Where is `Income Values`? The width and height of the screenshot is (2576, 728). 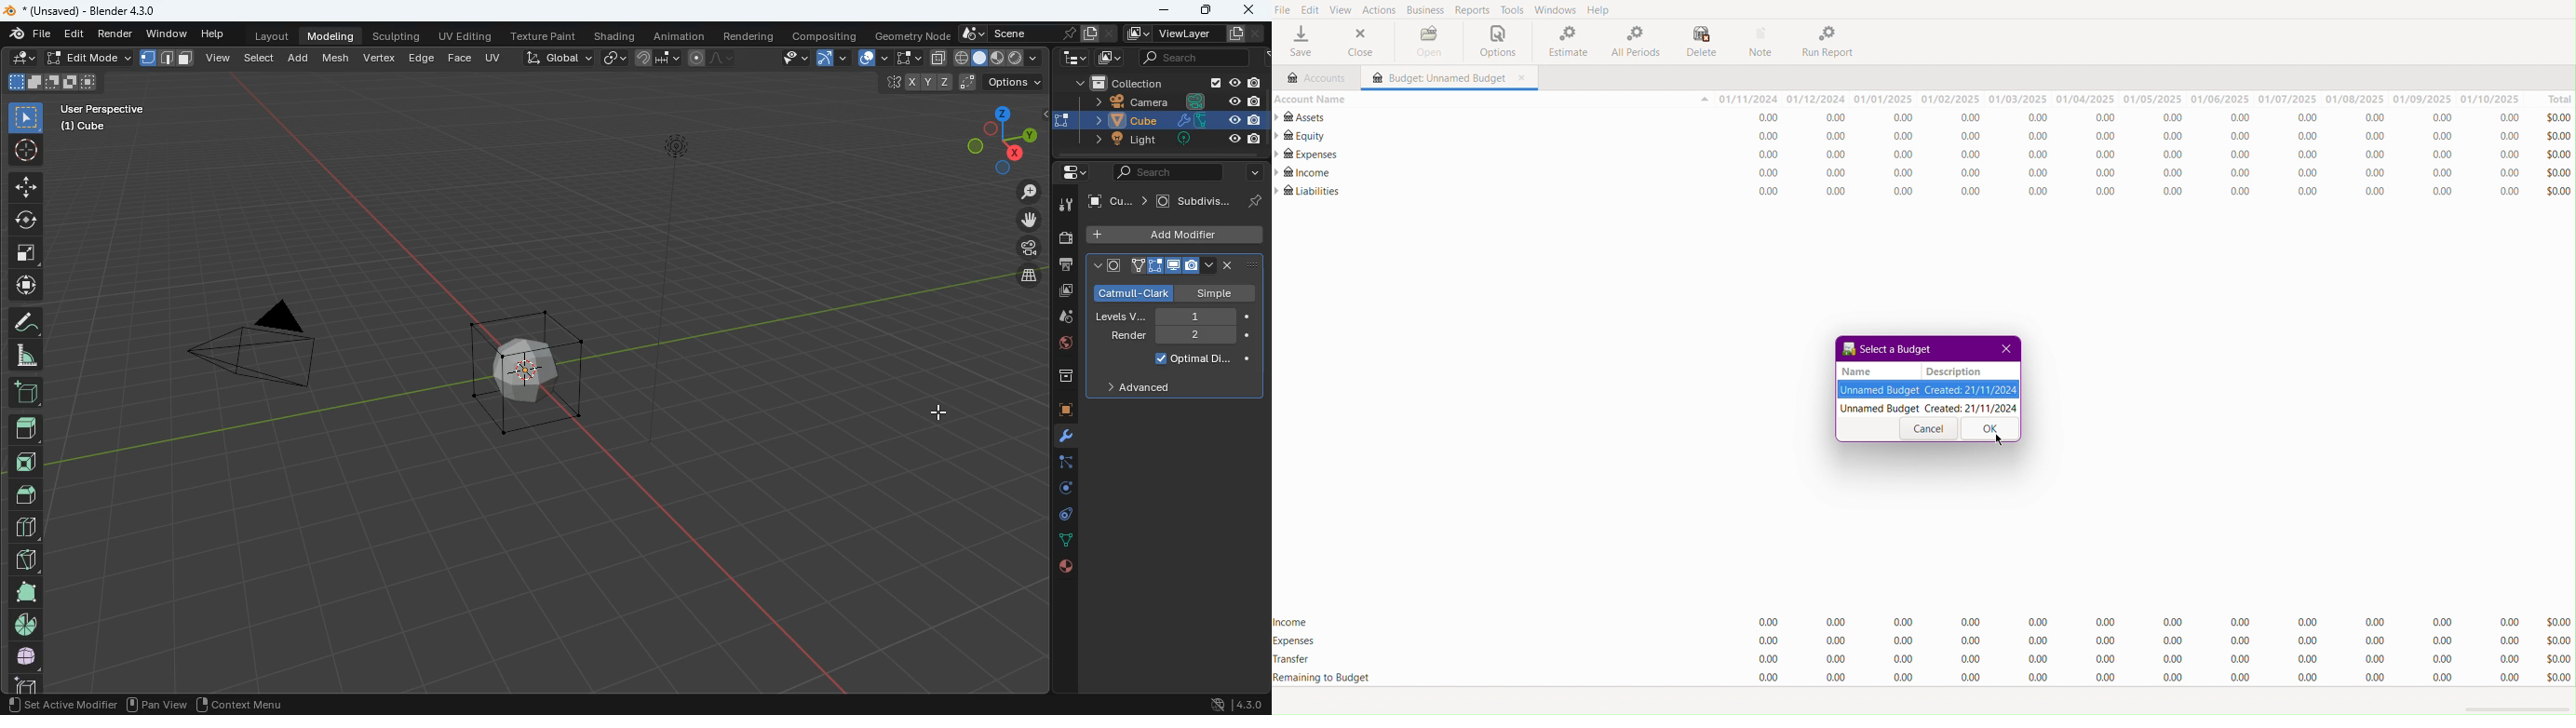 Income Values is located at coordinates (2140, 620).